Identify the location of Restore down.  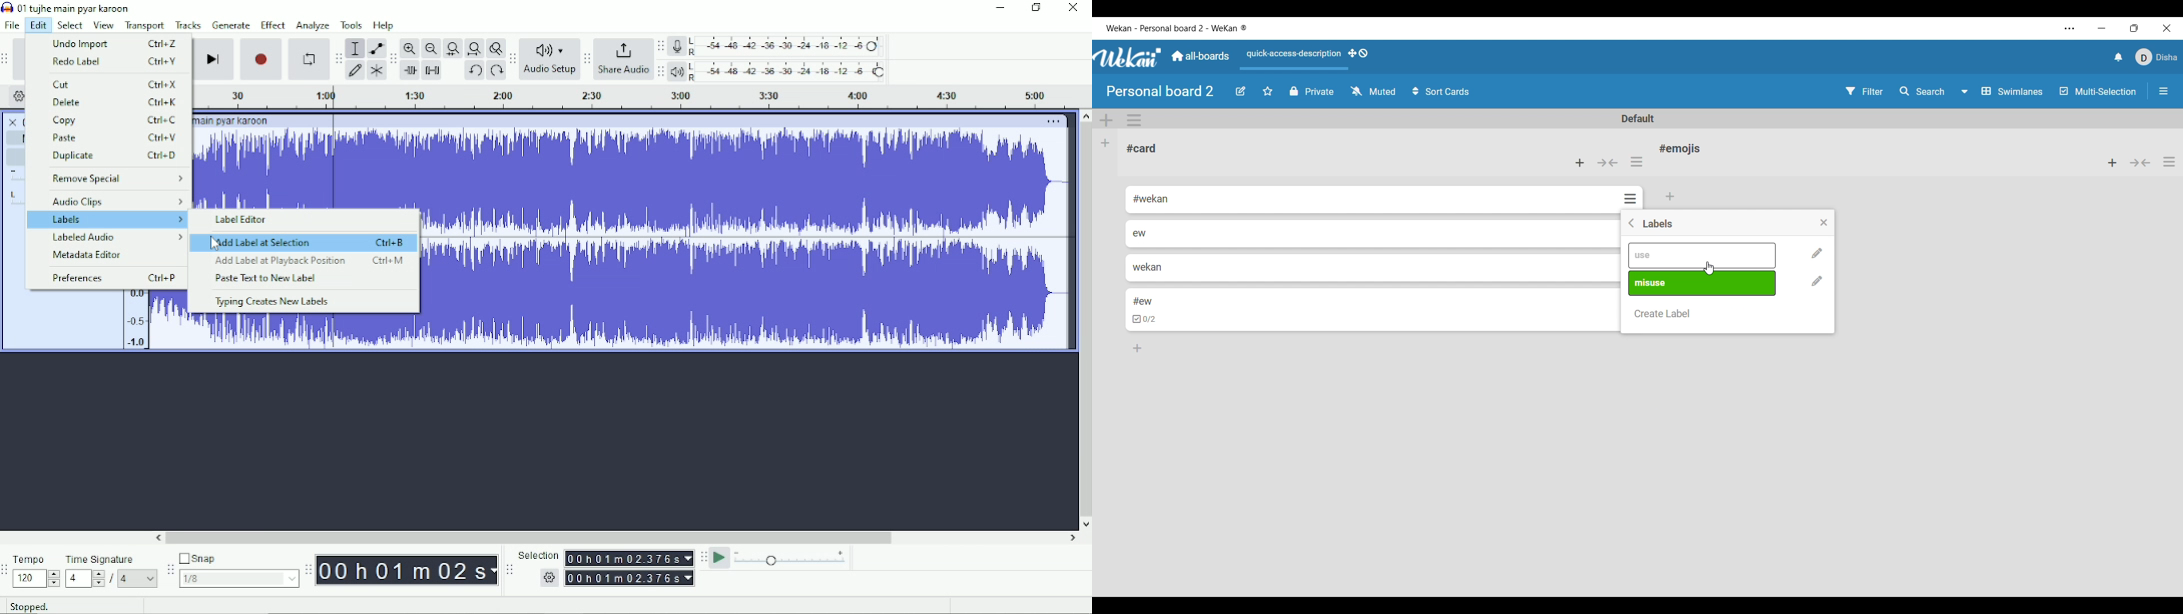
(1037, 9).